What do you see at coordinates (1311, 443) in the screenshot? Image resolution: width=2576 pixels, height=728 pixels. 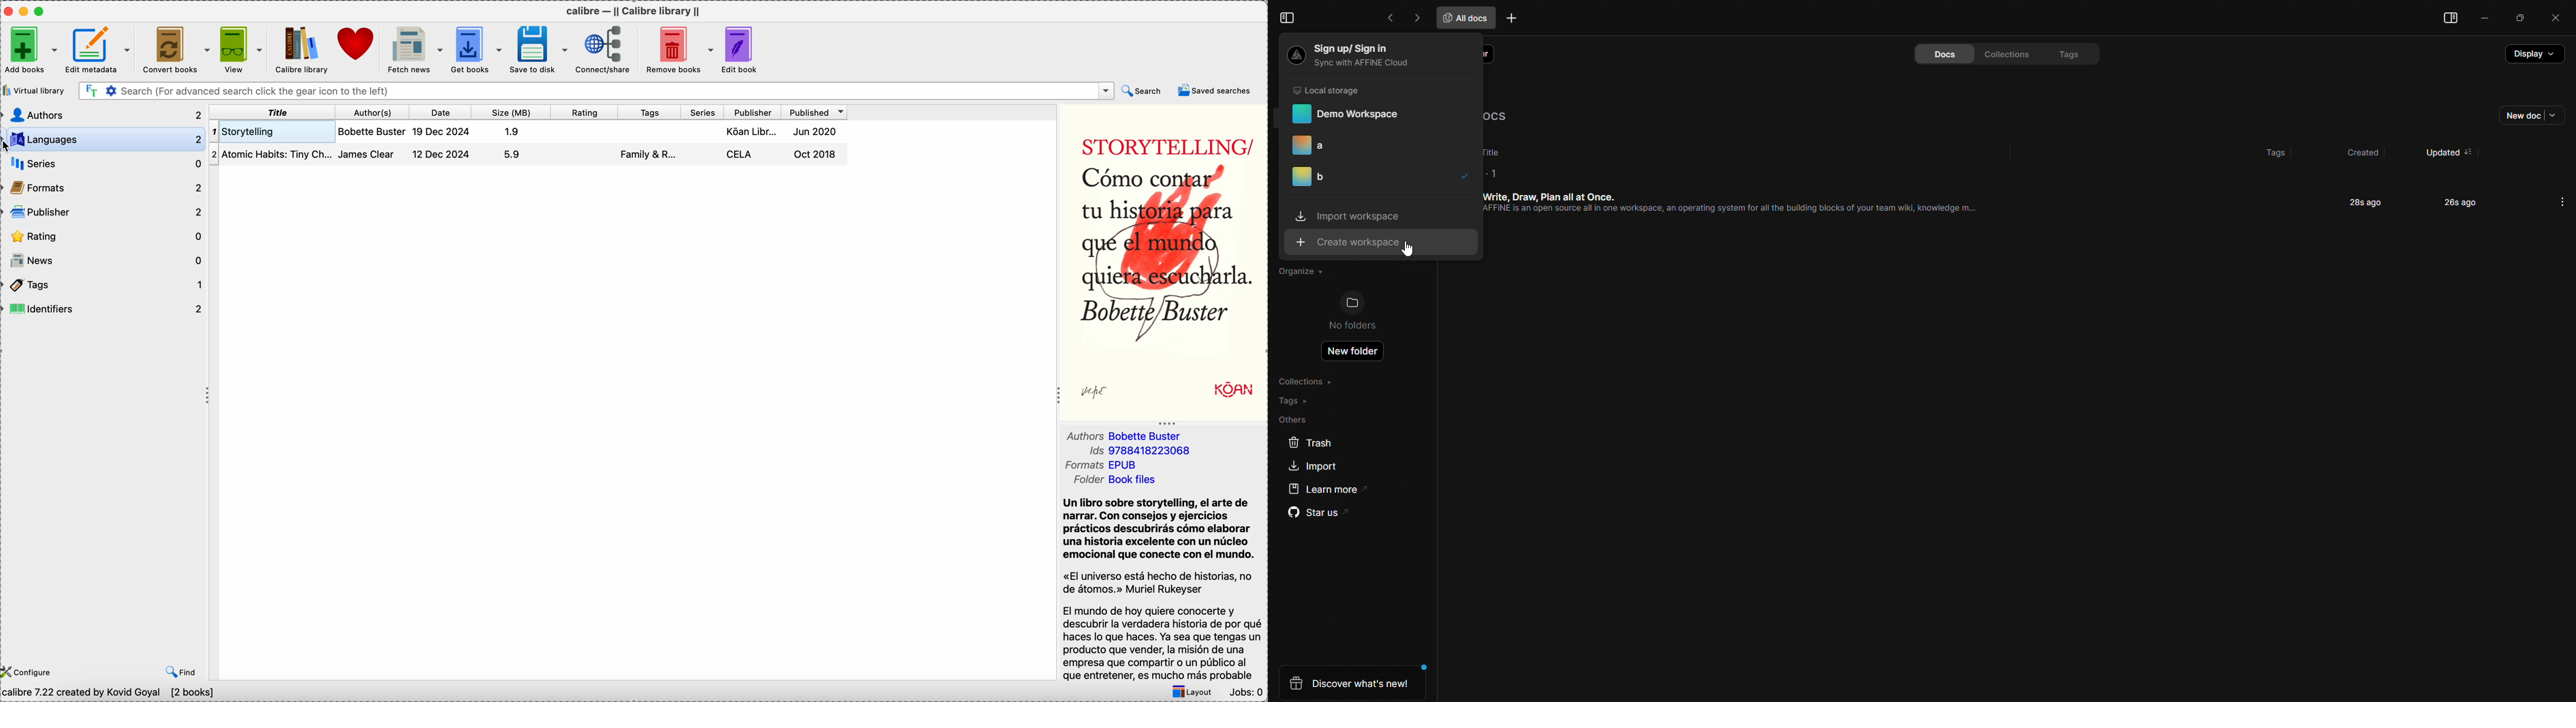 I see `trash` at bounding box center [1311, 443].